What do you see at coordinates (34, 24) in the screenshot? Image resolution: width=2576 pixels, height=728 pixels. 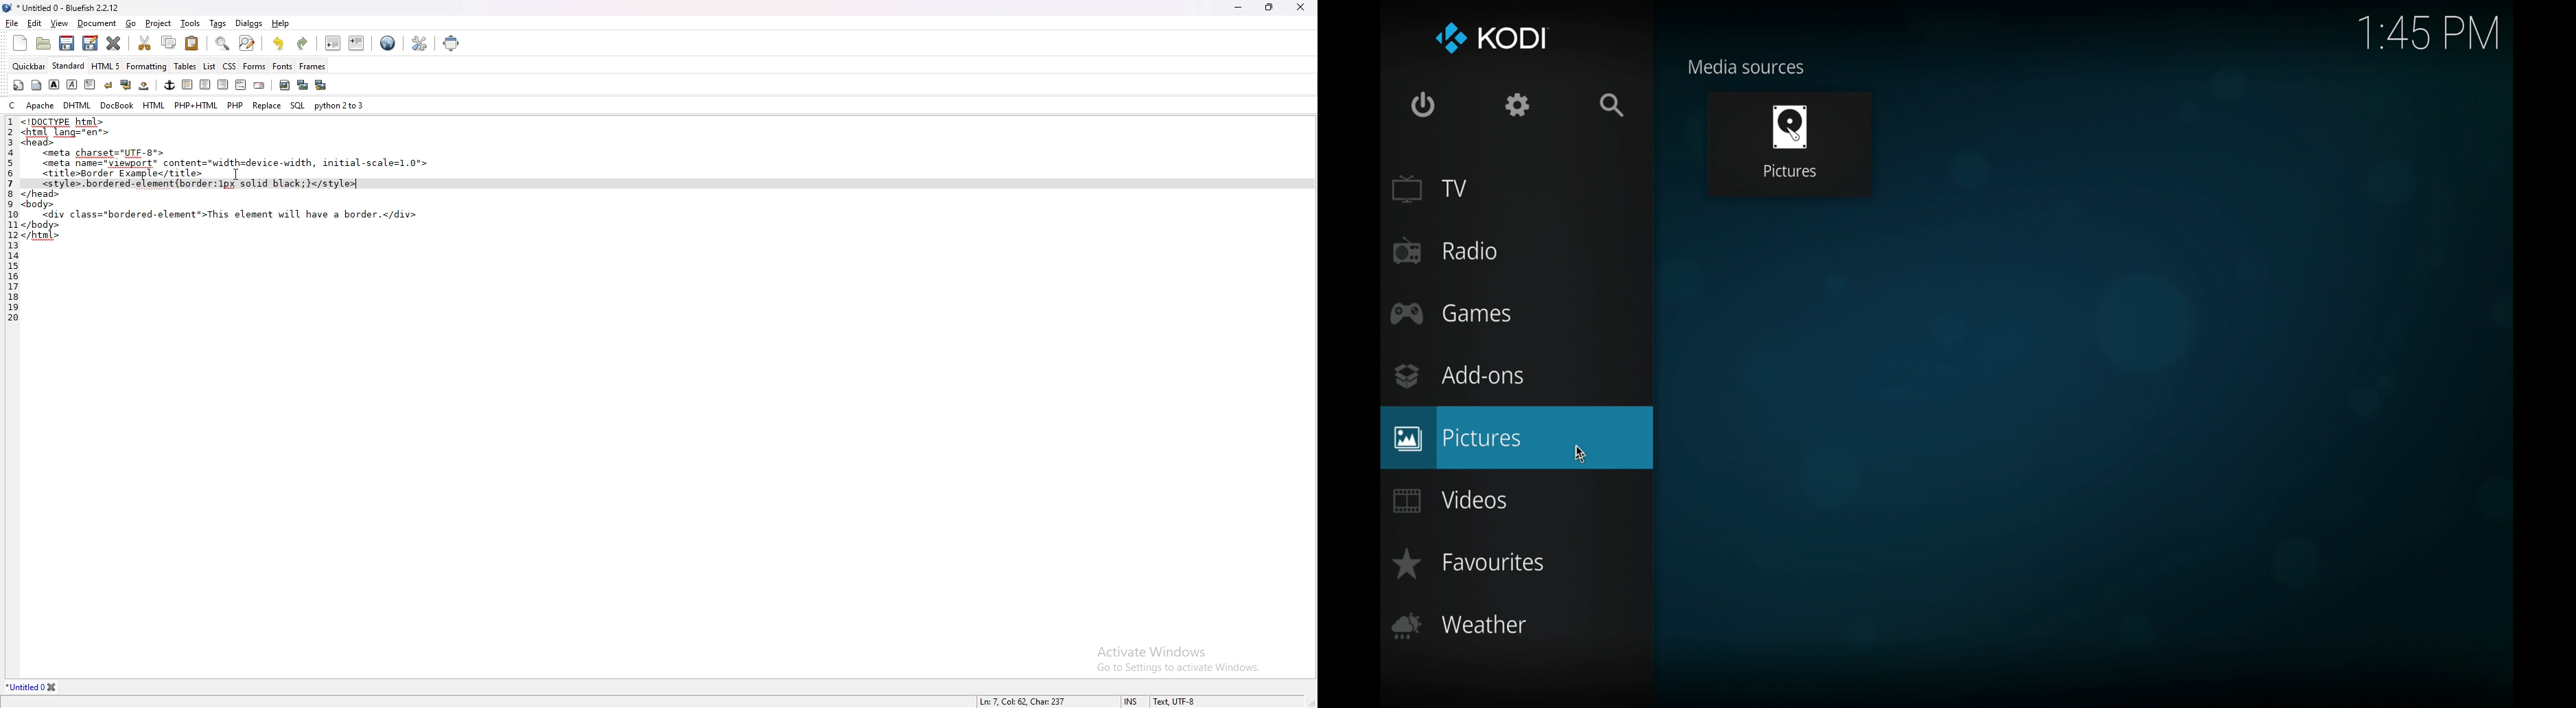 I see `edit` at bounding box center [34, 24].